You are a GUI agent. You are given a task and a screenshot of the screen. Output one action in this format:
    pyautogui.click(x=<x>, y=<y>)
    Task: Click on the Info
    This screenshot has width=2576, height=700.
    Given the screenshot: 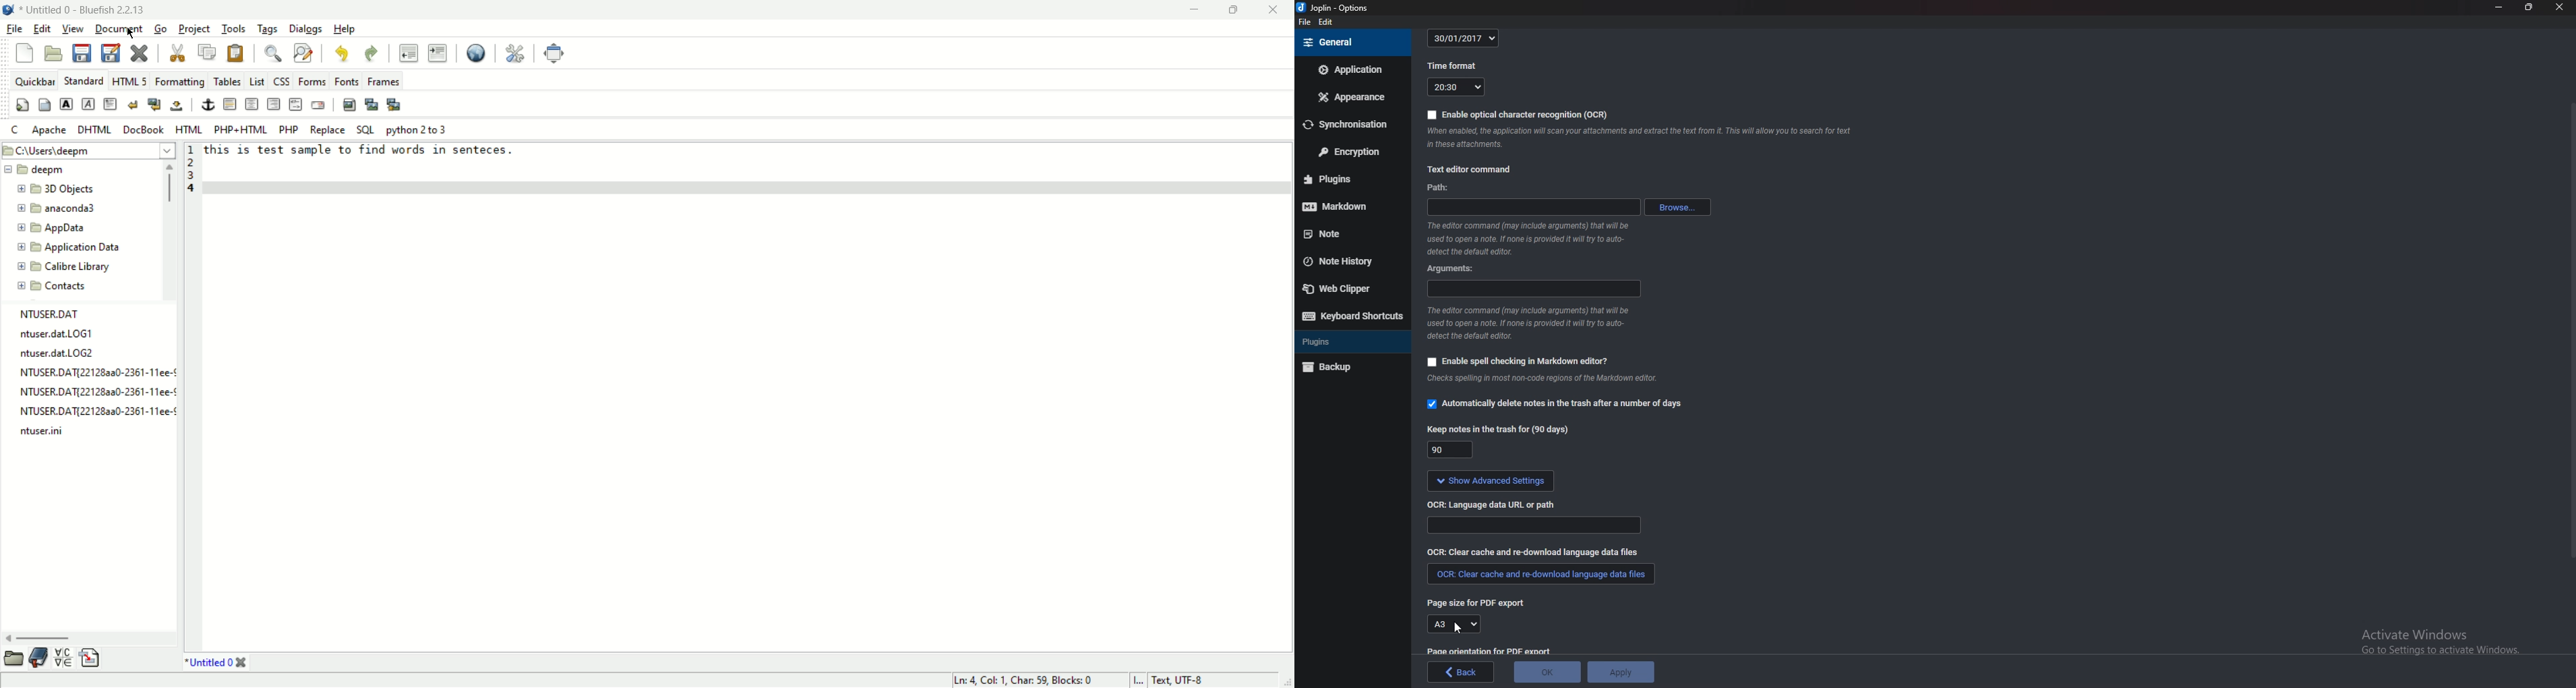 What is the action you would take?
    pyautogui.click(x=1642, y=138)
    